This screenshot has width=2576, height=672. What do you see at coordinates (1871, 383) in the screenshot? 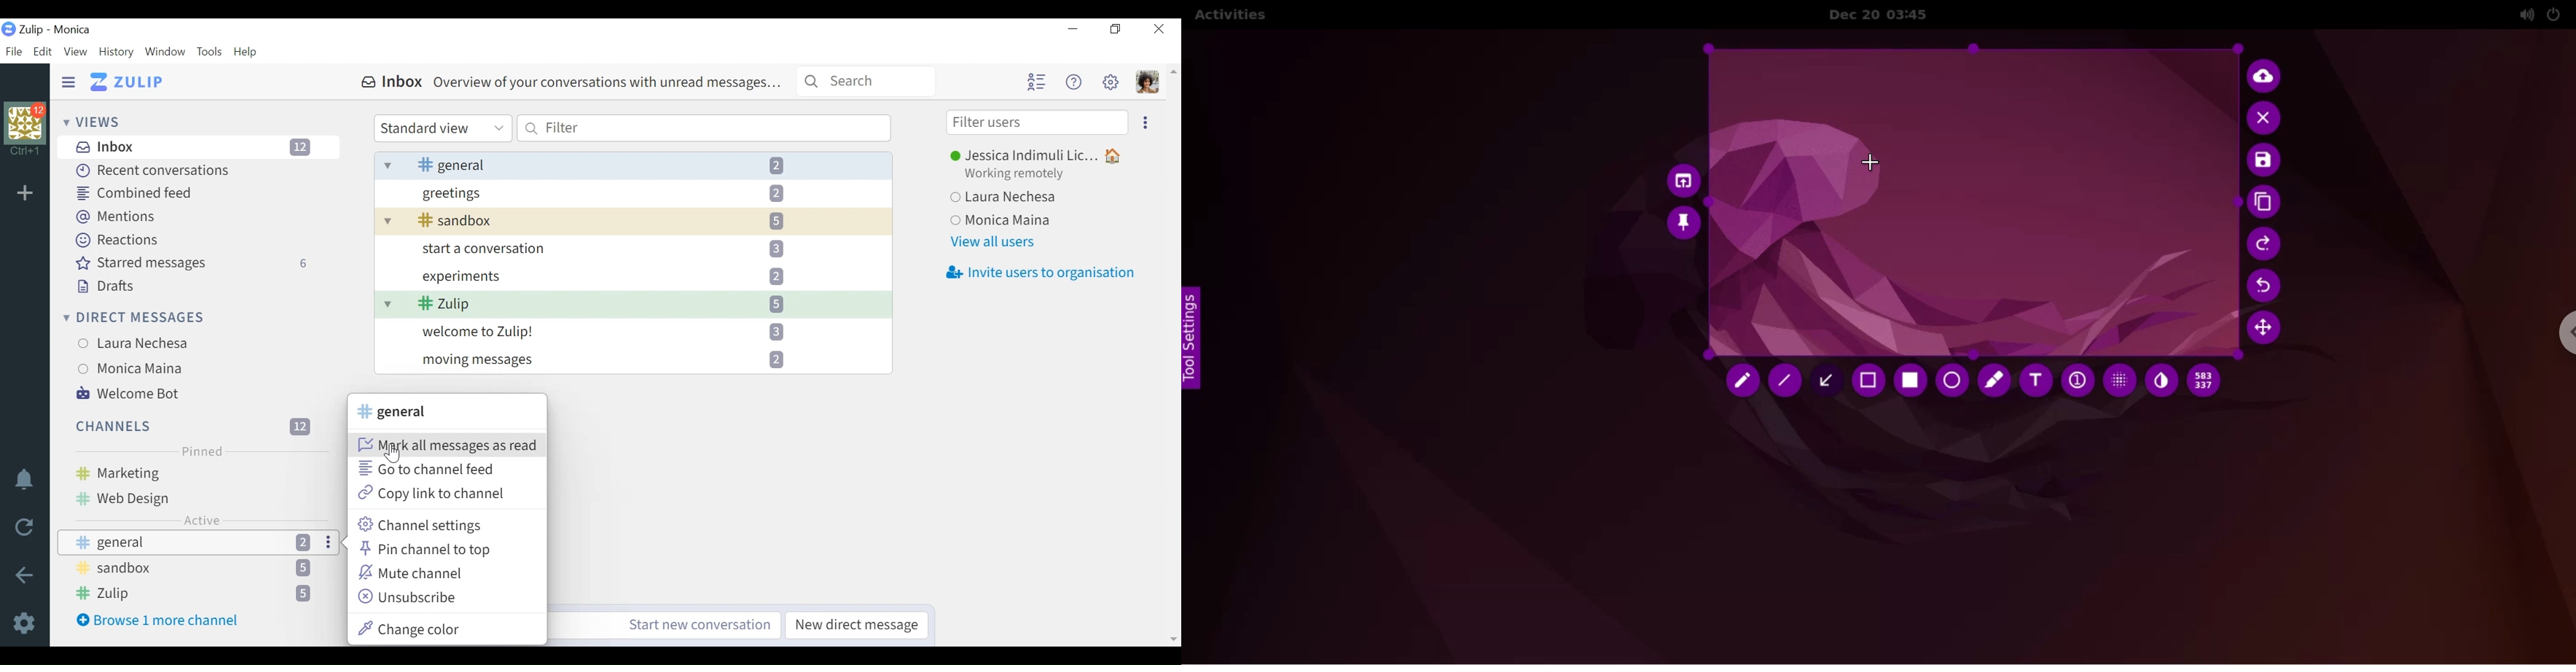
I see `selection tool` at bounding box center [1871, 383].